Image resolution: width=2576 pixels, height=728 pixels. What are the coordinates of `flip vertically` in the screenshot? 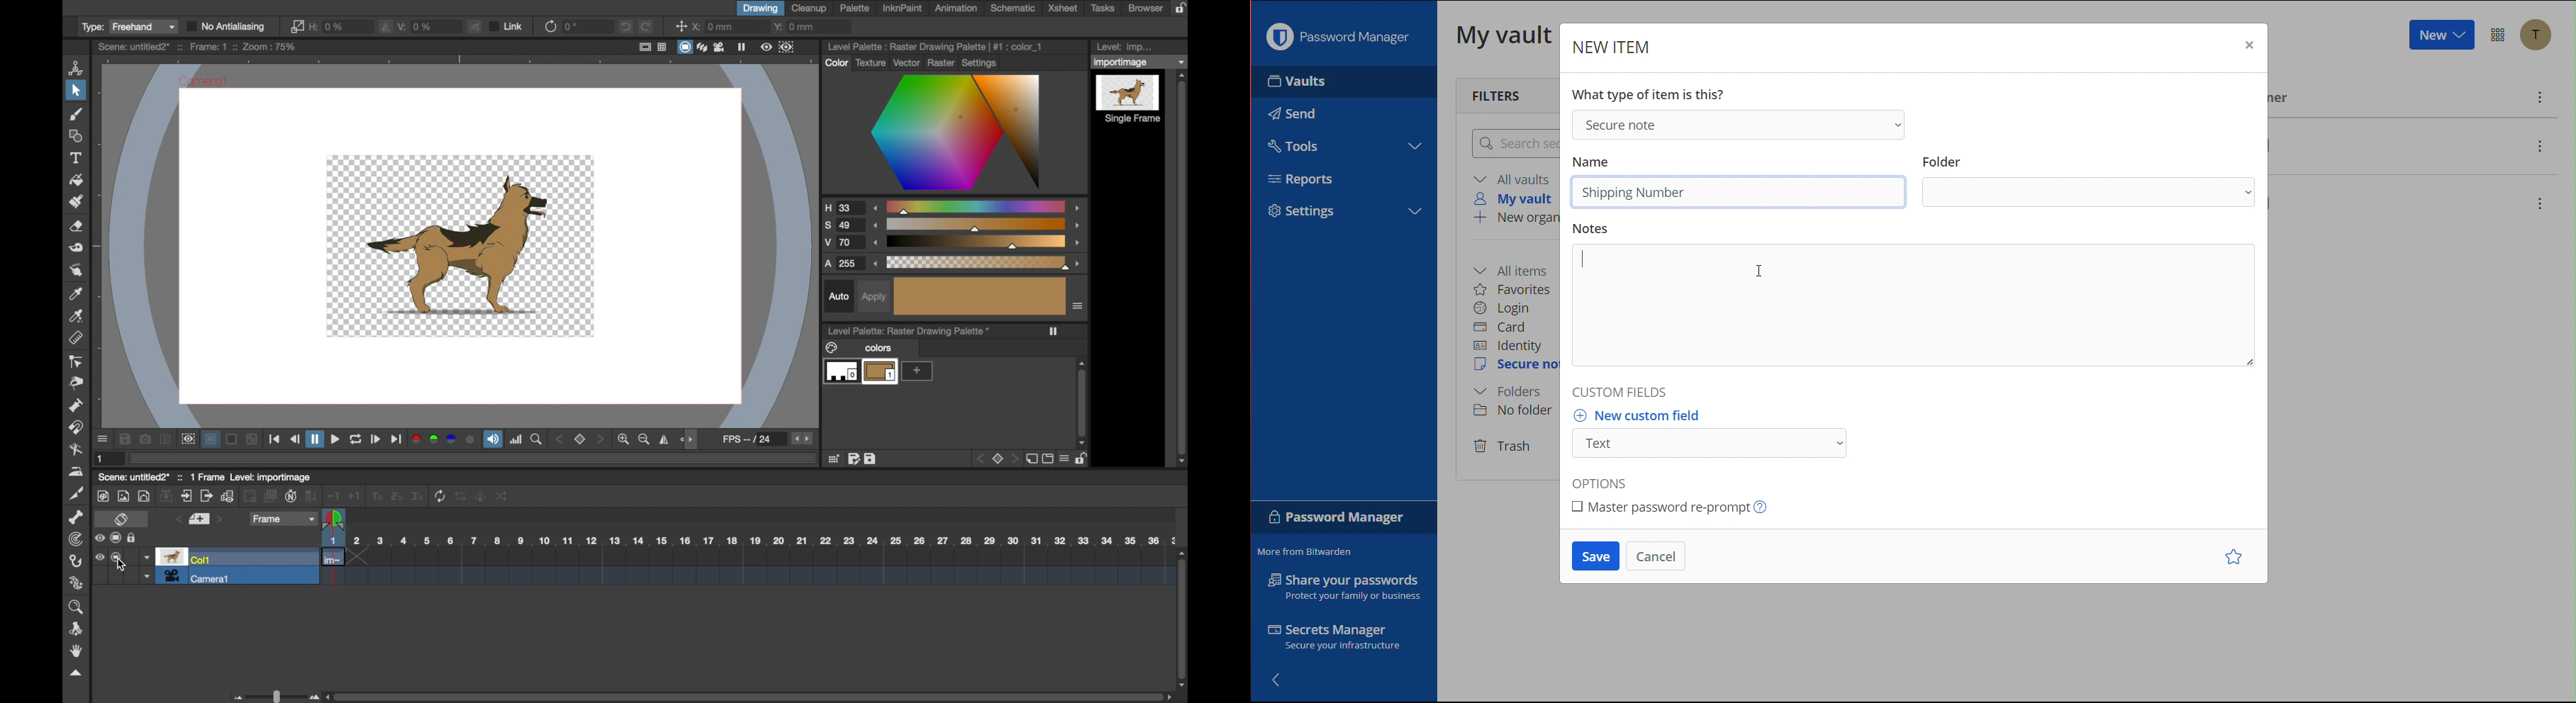 It's located at (475, 27).